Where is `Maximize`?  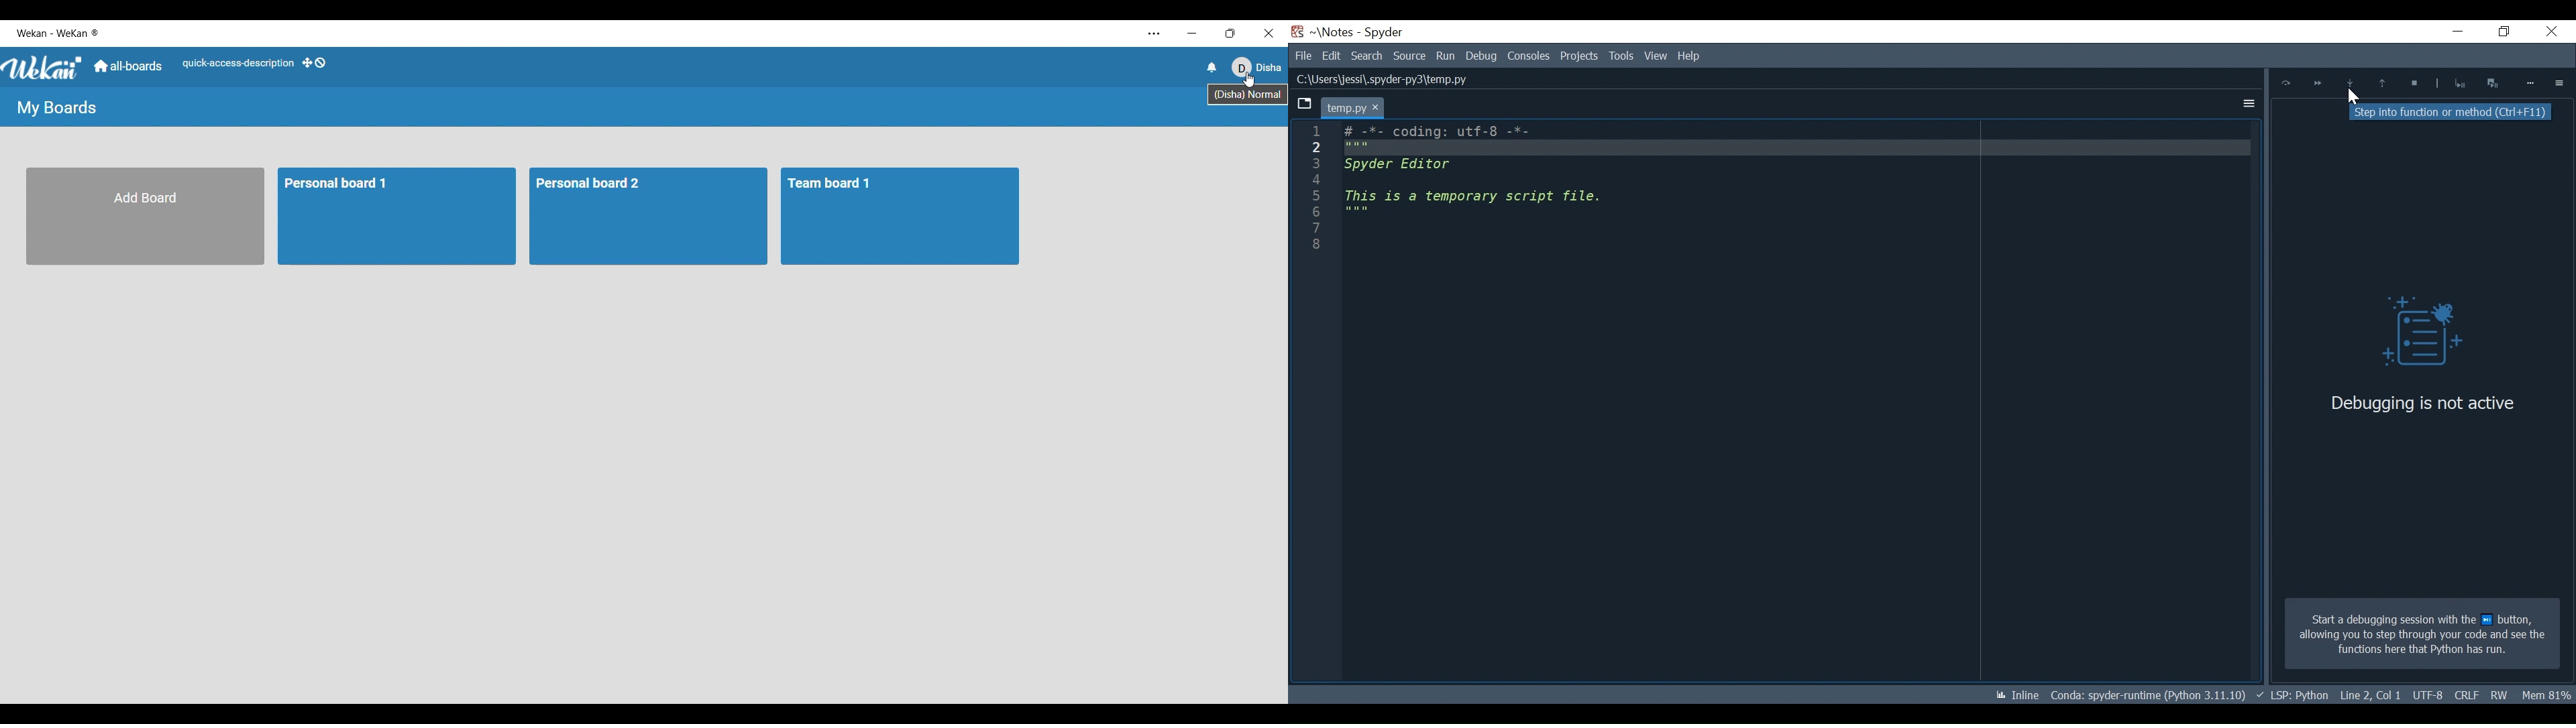
Maximize is located at coordinates (1229, 32).